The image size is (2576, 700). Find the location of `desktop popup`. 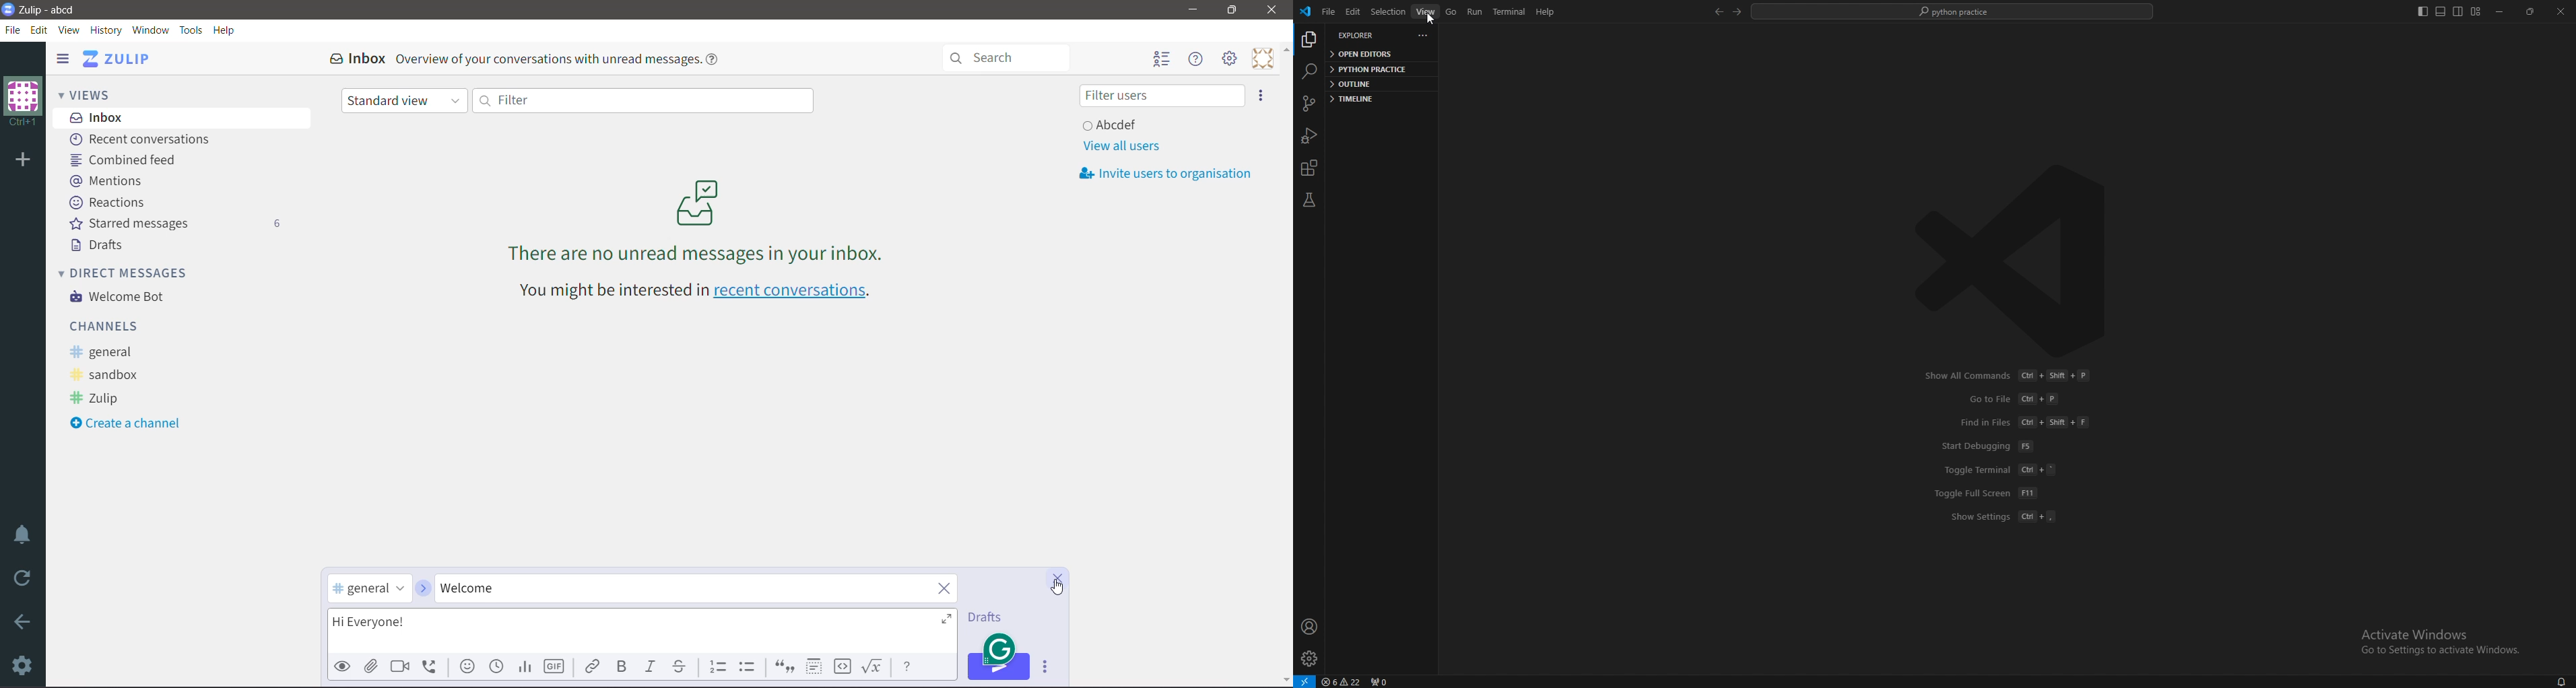

desktop popup is located at coordinates (1001, 648).